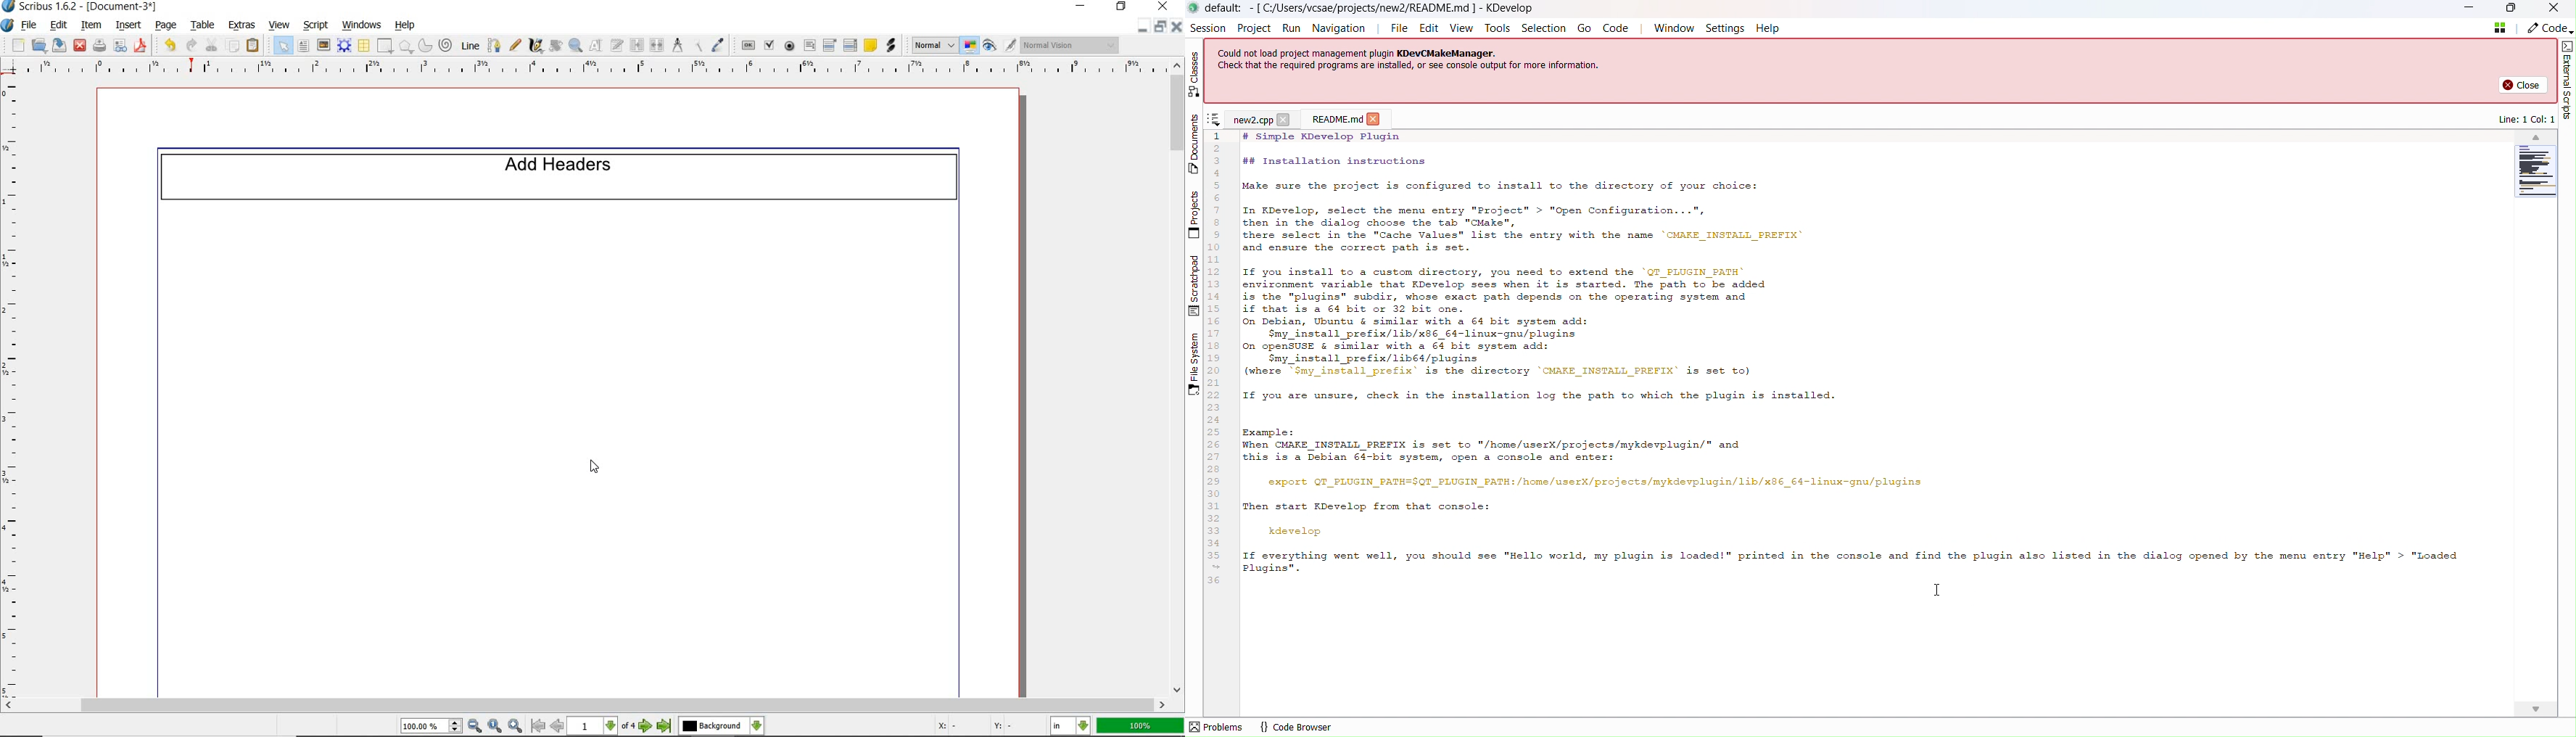 This screenshot has width=2576, height=756. I want to click on eye dropper, so click(720, 46).